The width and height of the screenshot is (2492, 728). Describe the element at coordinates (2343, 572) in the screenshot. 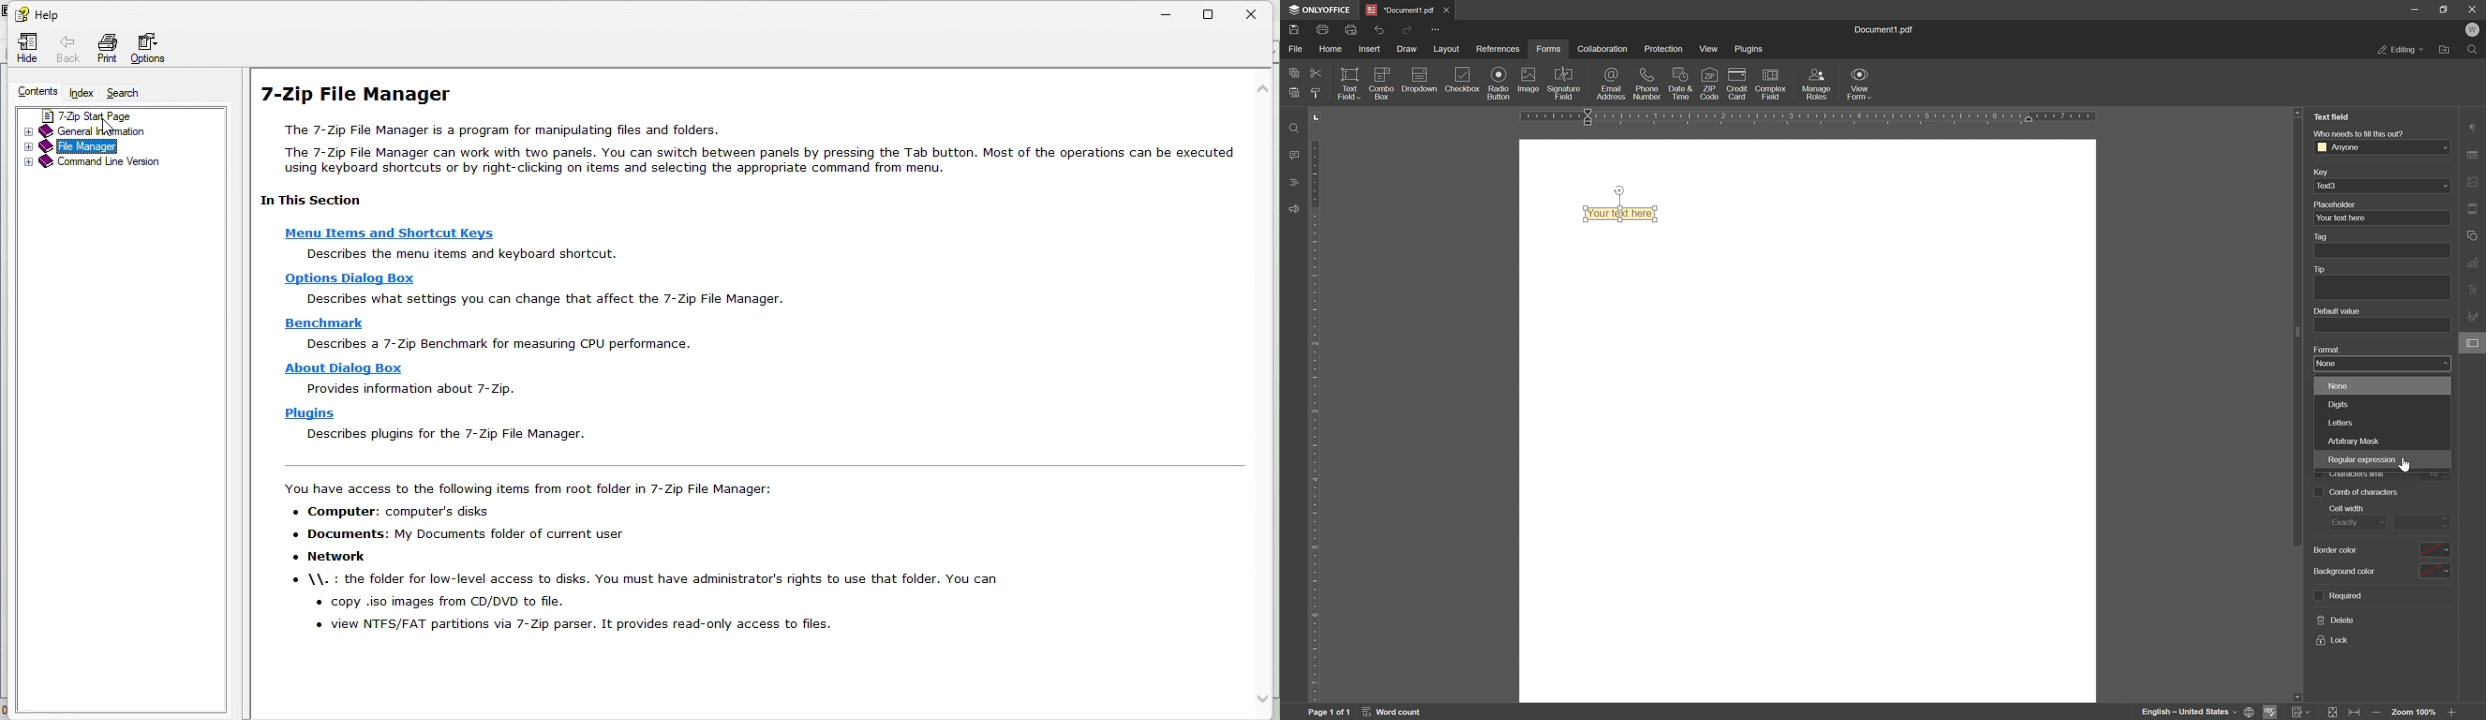

I see `background color` at that location.